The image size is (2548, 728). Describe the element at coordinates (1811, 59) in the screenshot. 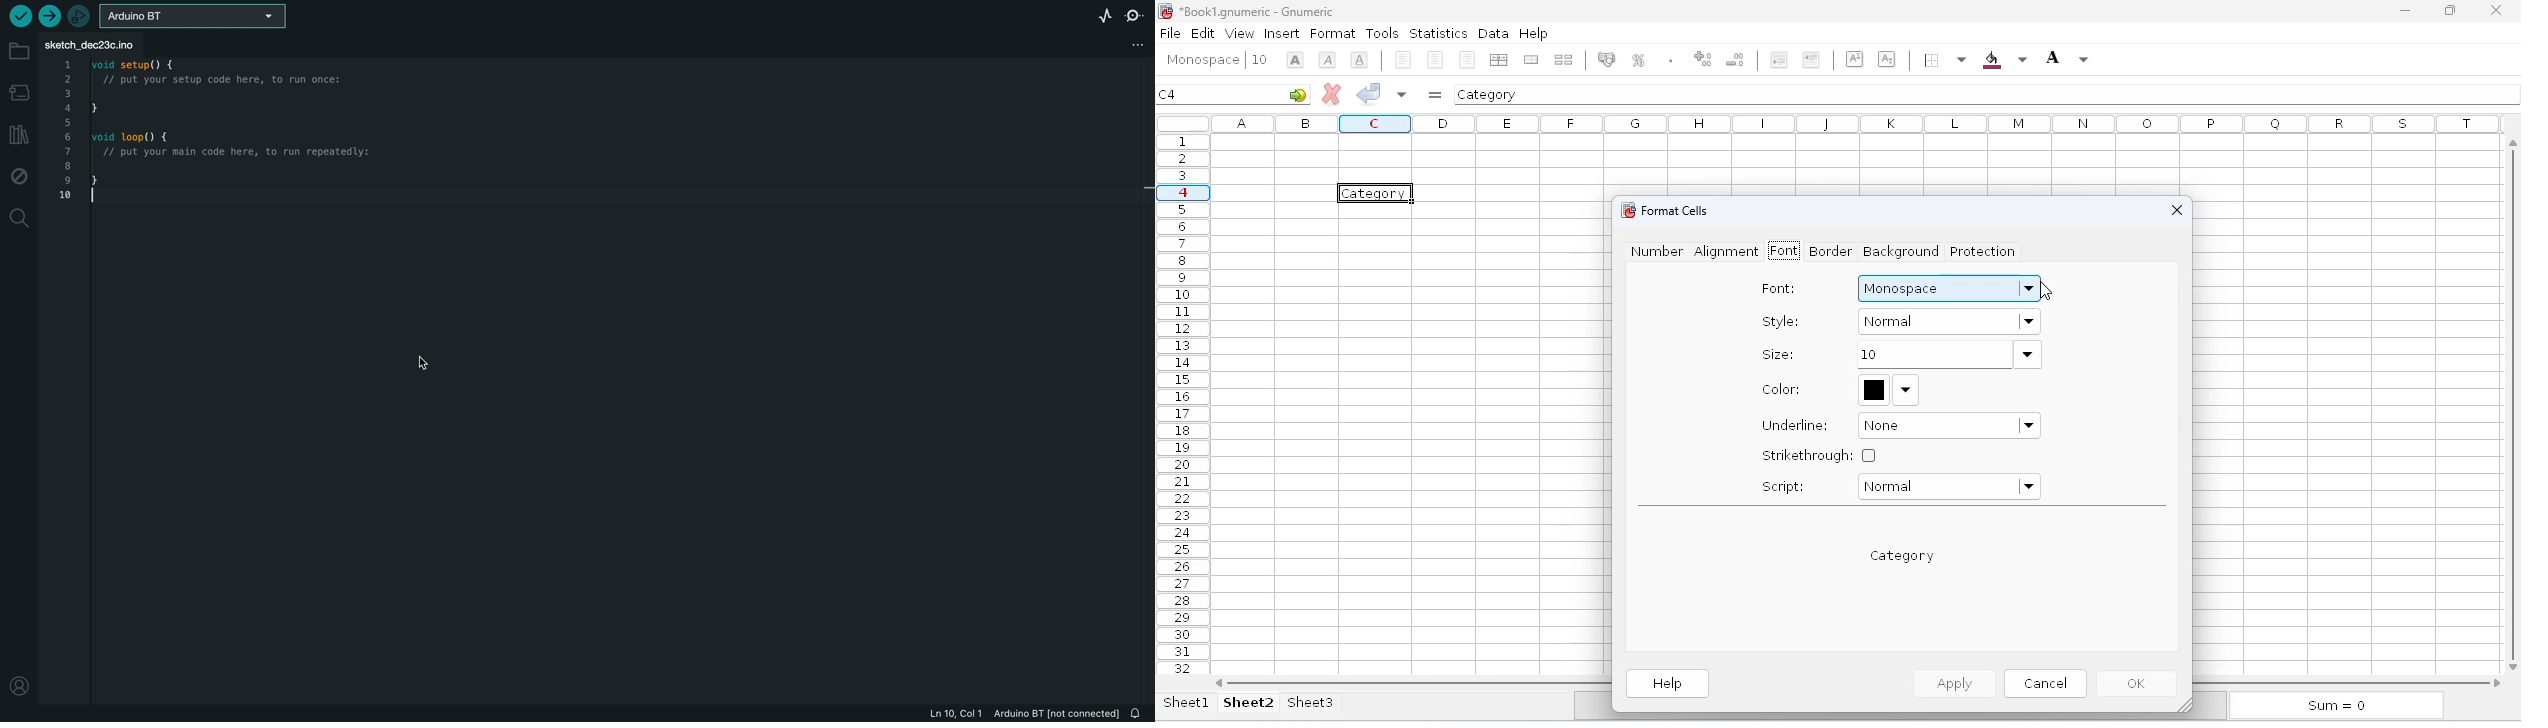

I see `increase the indent` at that location.